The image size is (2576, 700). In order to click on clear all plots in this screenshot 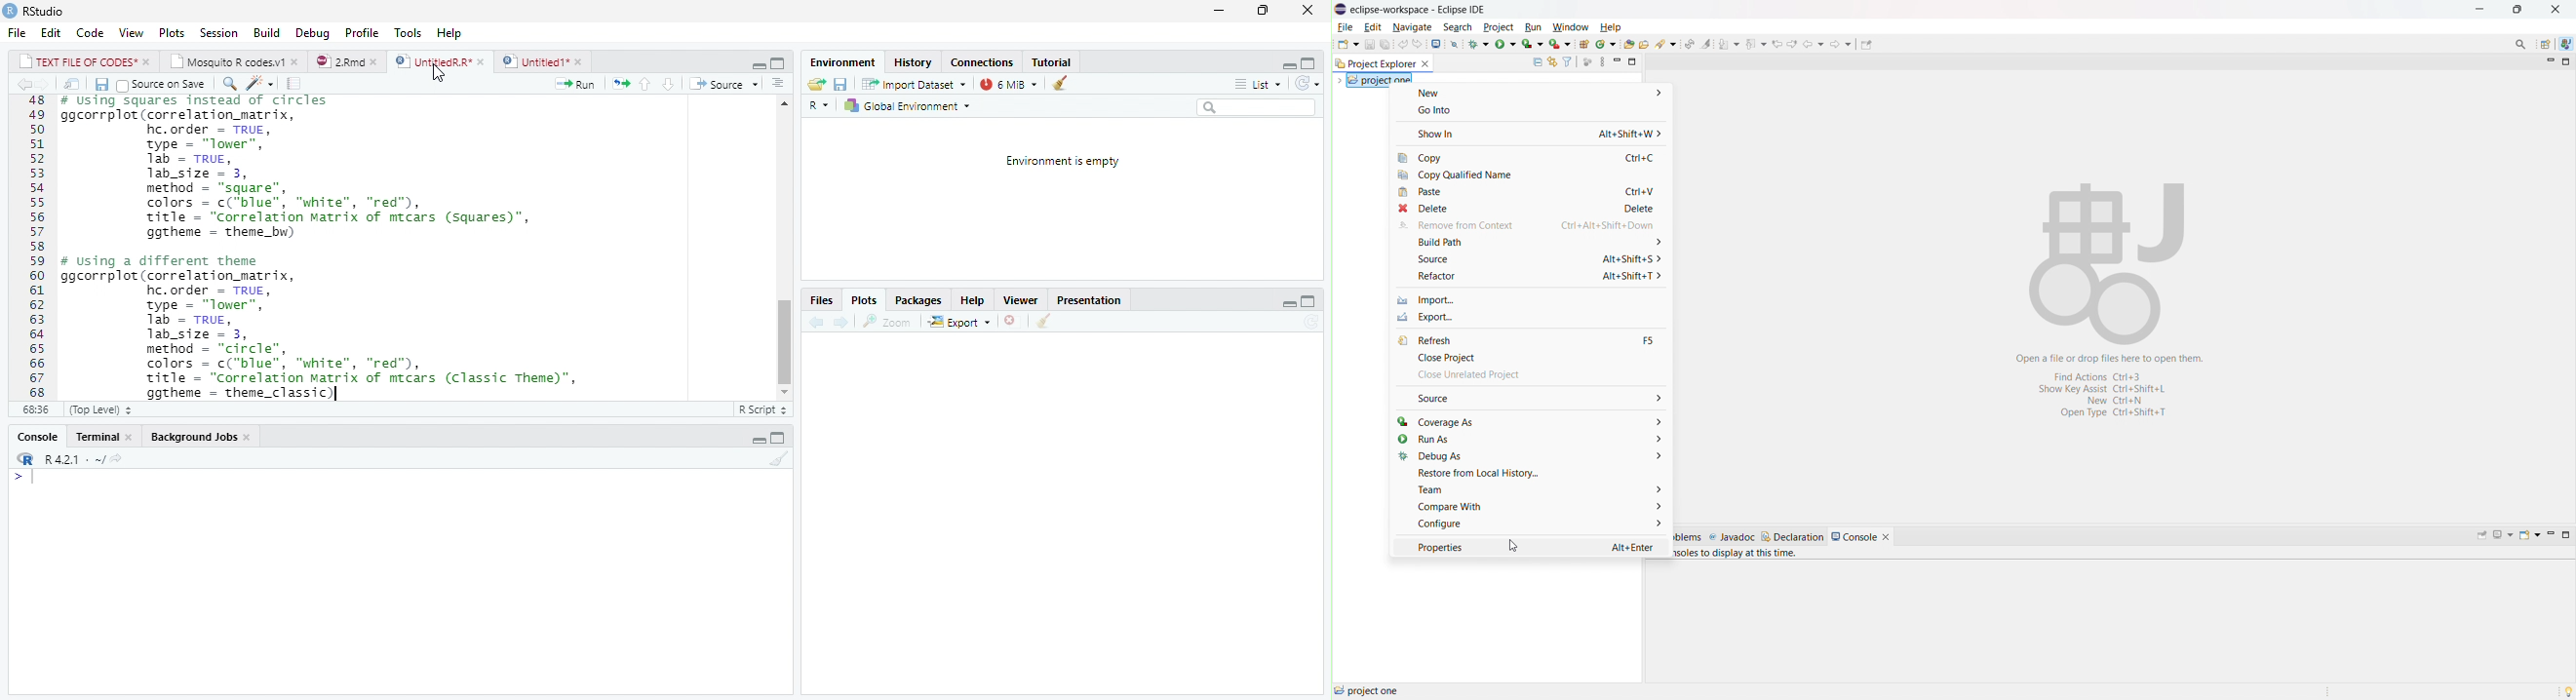, I will do `click(1042, 322)`.